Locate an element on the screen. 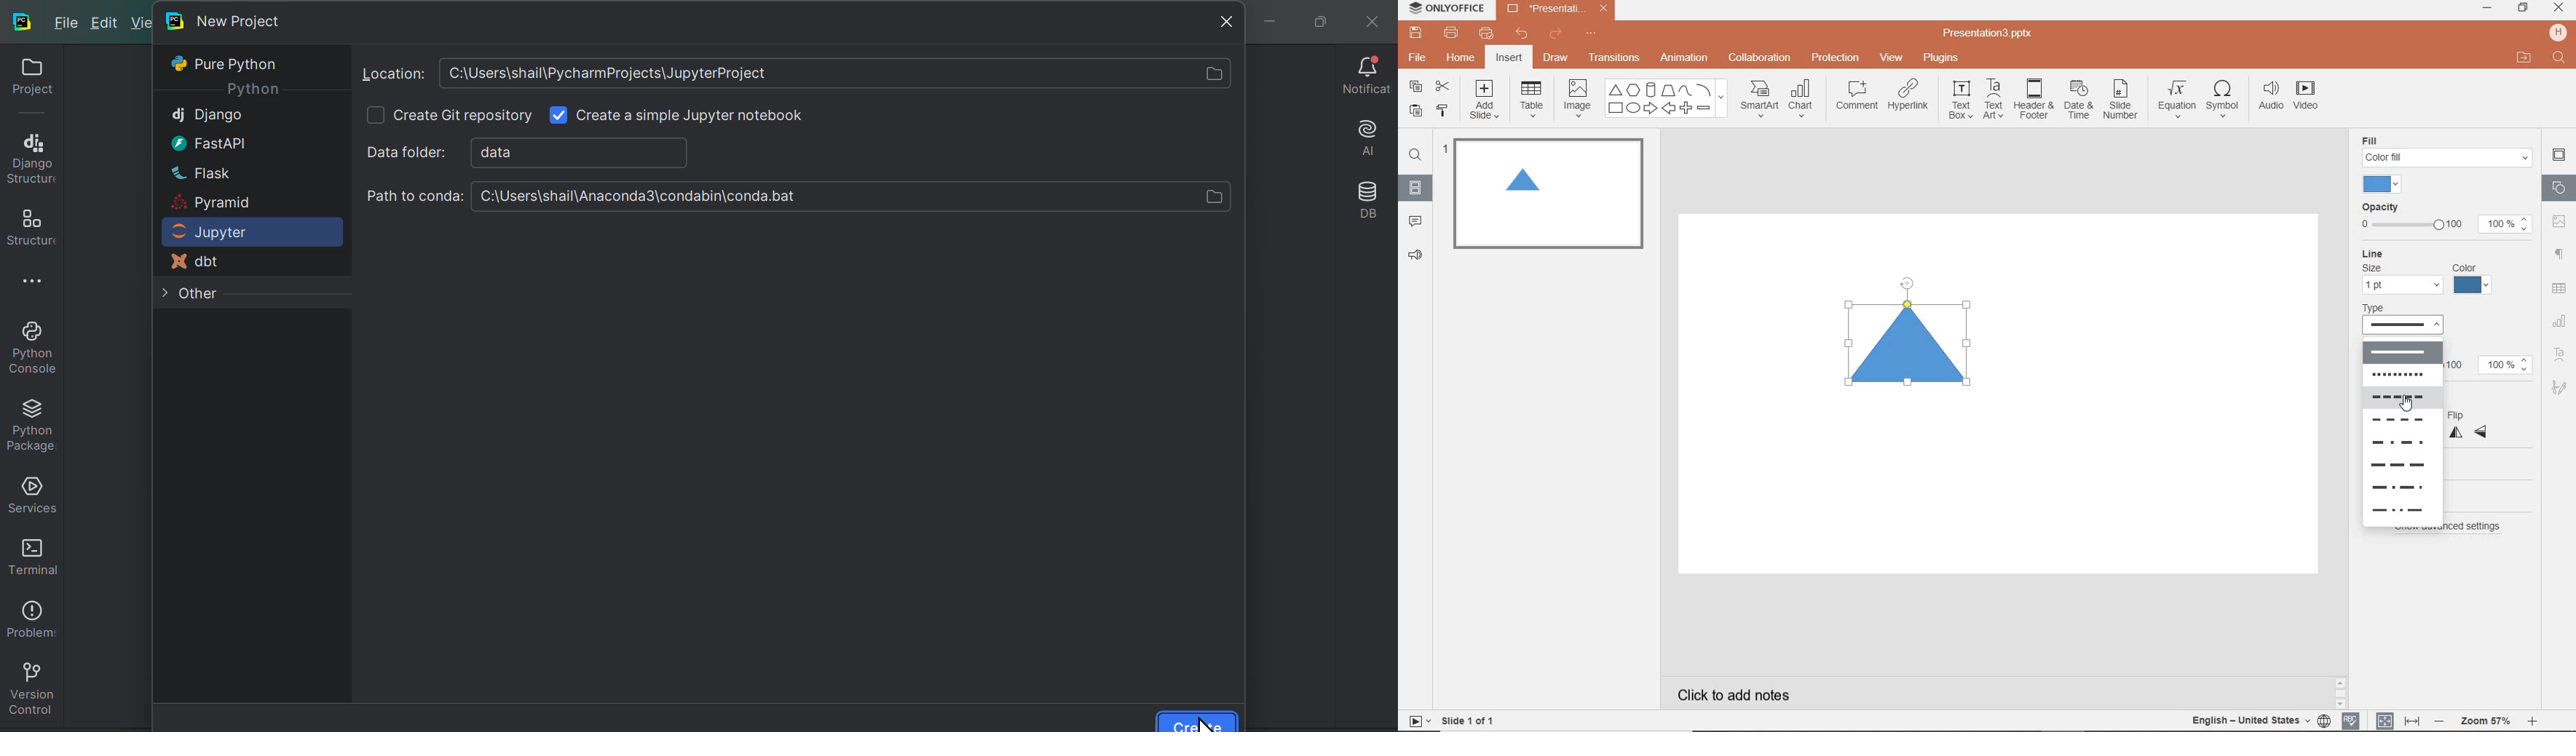  line types is located at coordinates (2400, 432).